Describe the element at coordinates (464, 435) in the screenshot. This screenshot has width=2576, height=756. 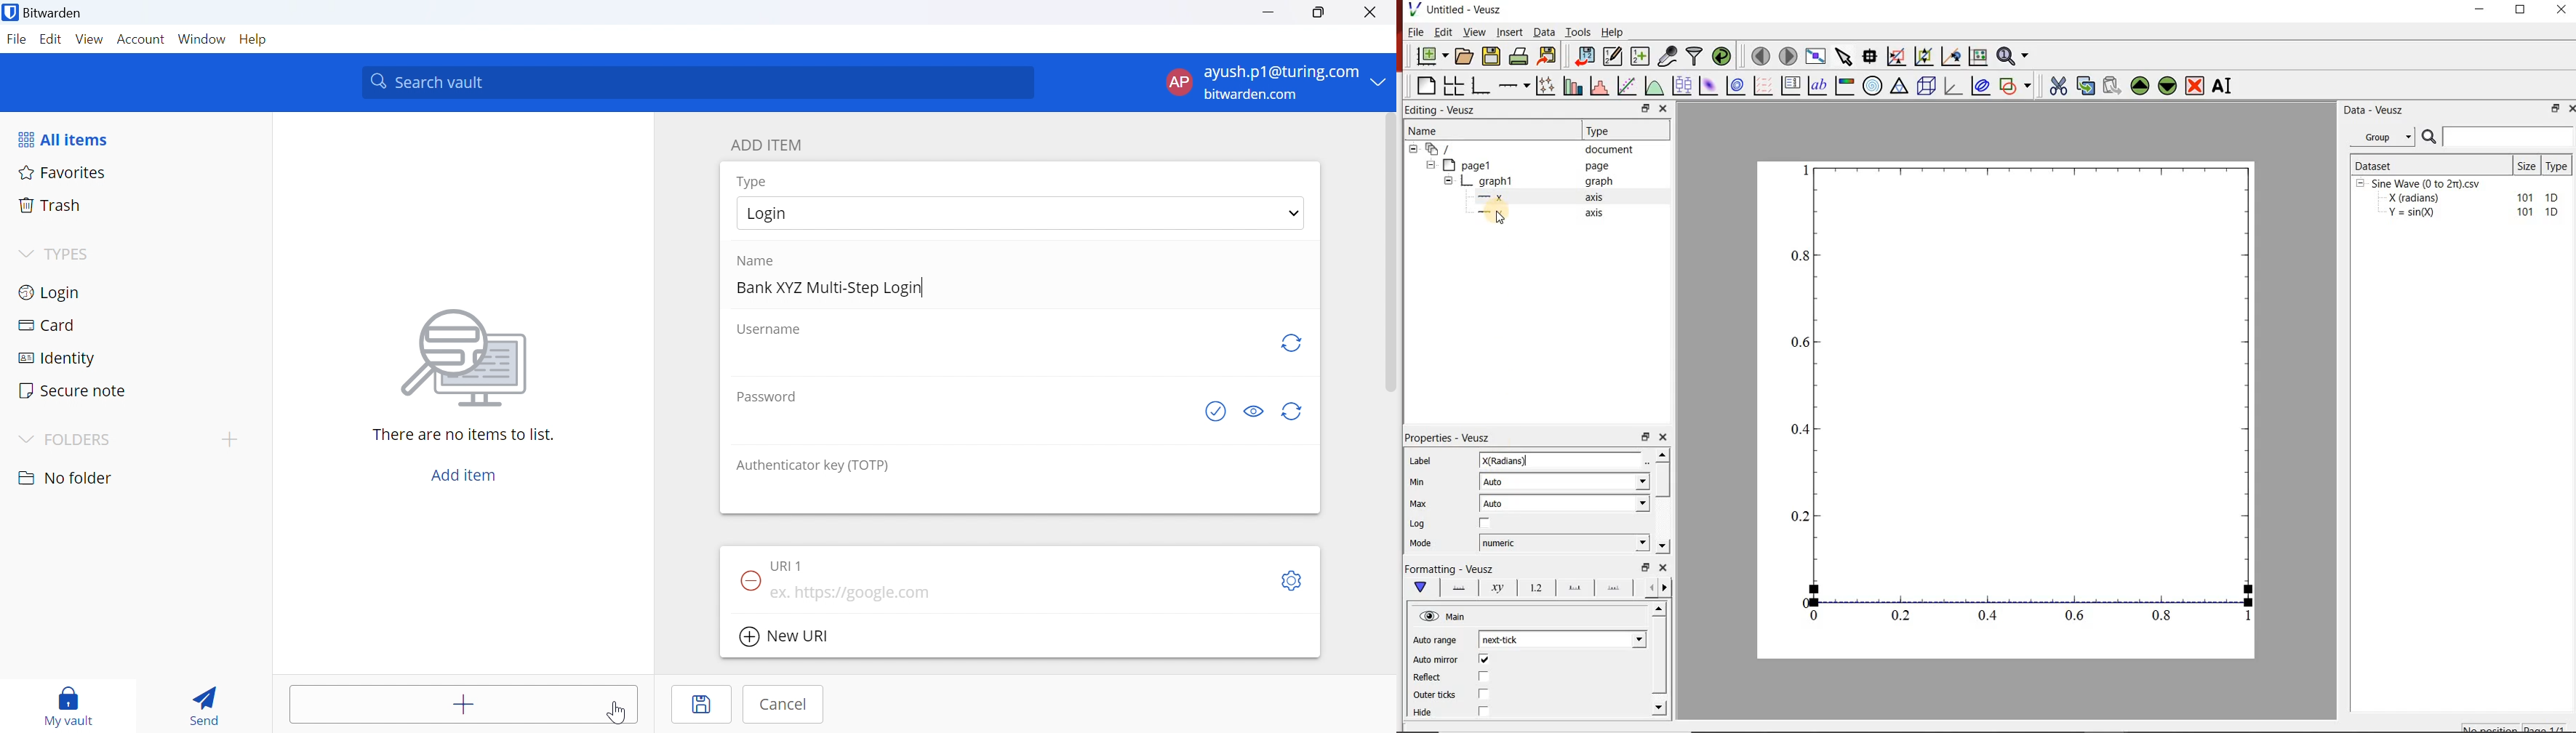
I see `There are no items to list.` at that location.